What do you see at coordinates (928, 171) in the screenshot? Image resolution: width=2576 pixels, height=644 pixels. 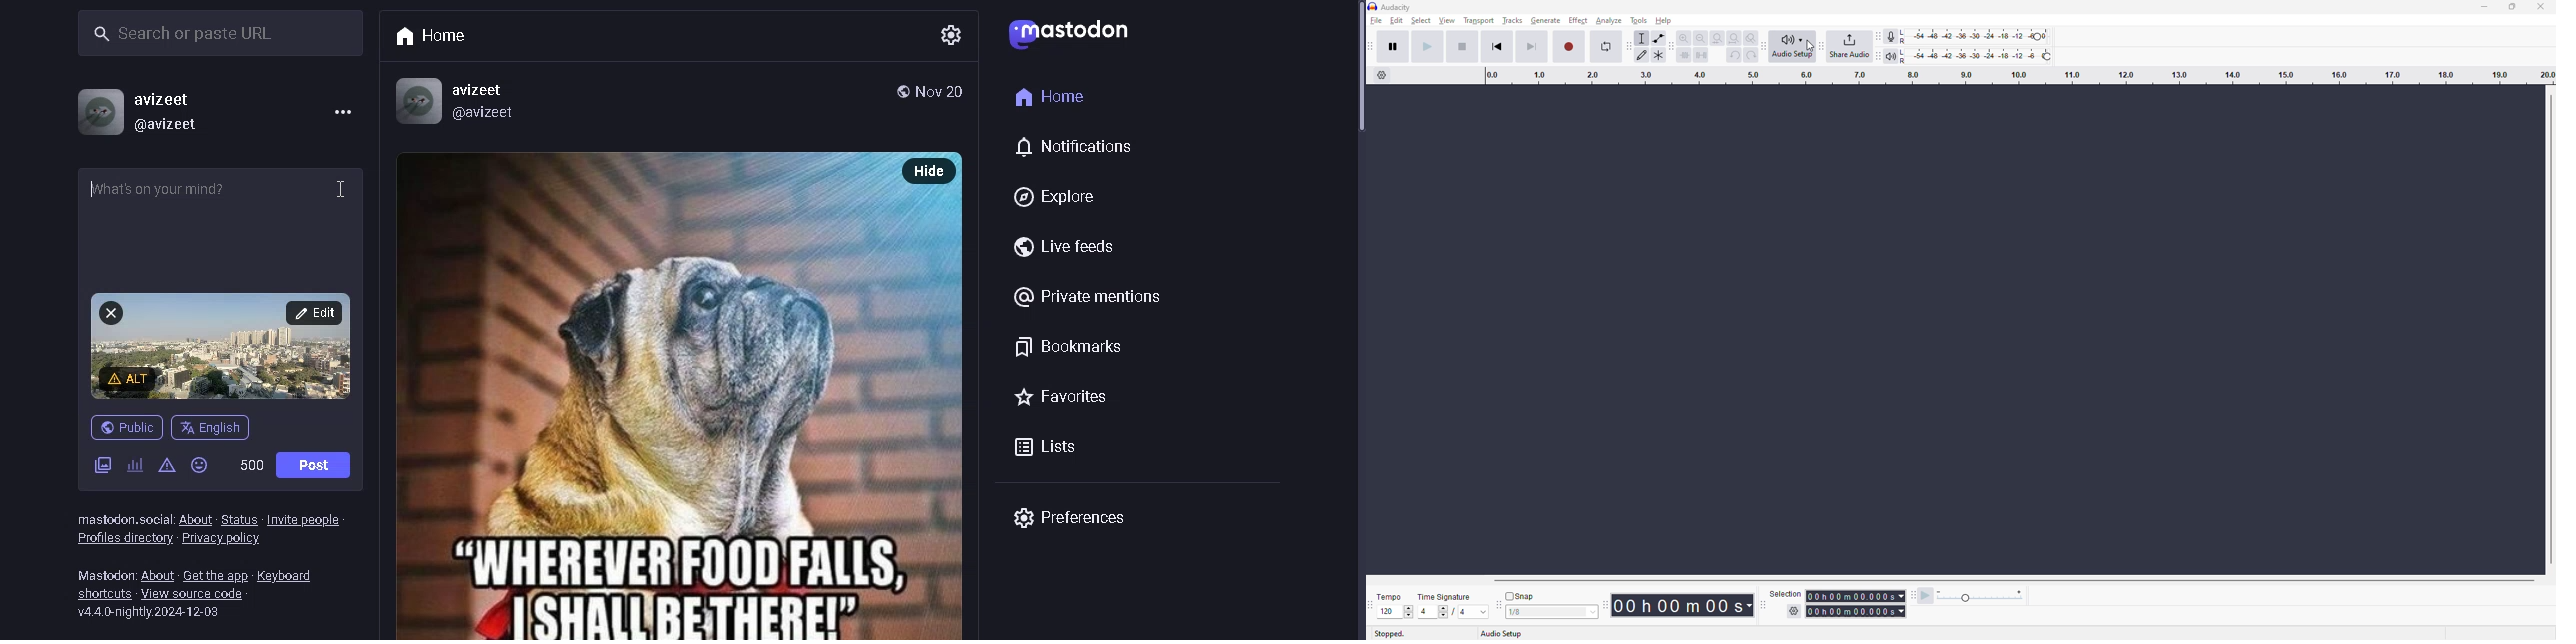 I see `hide` at bounding box center [928, 171].